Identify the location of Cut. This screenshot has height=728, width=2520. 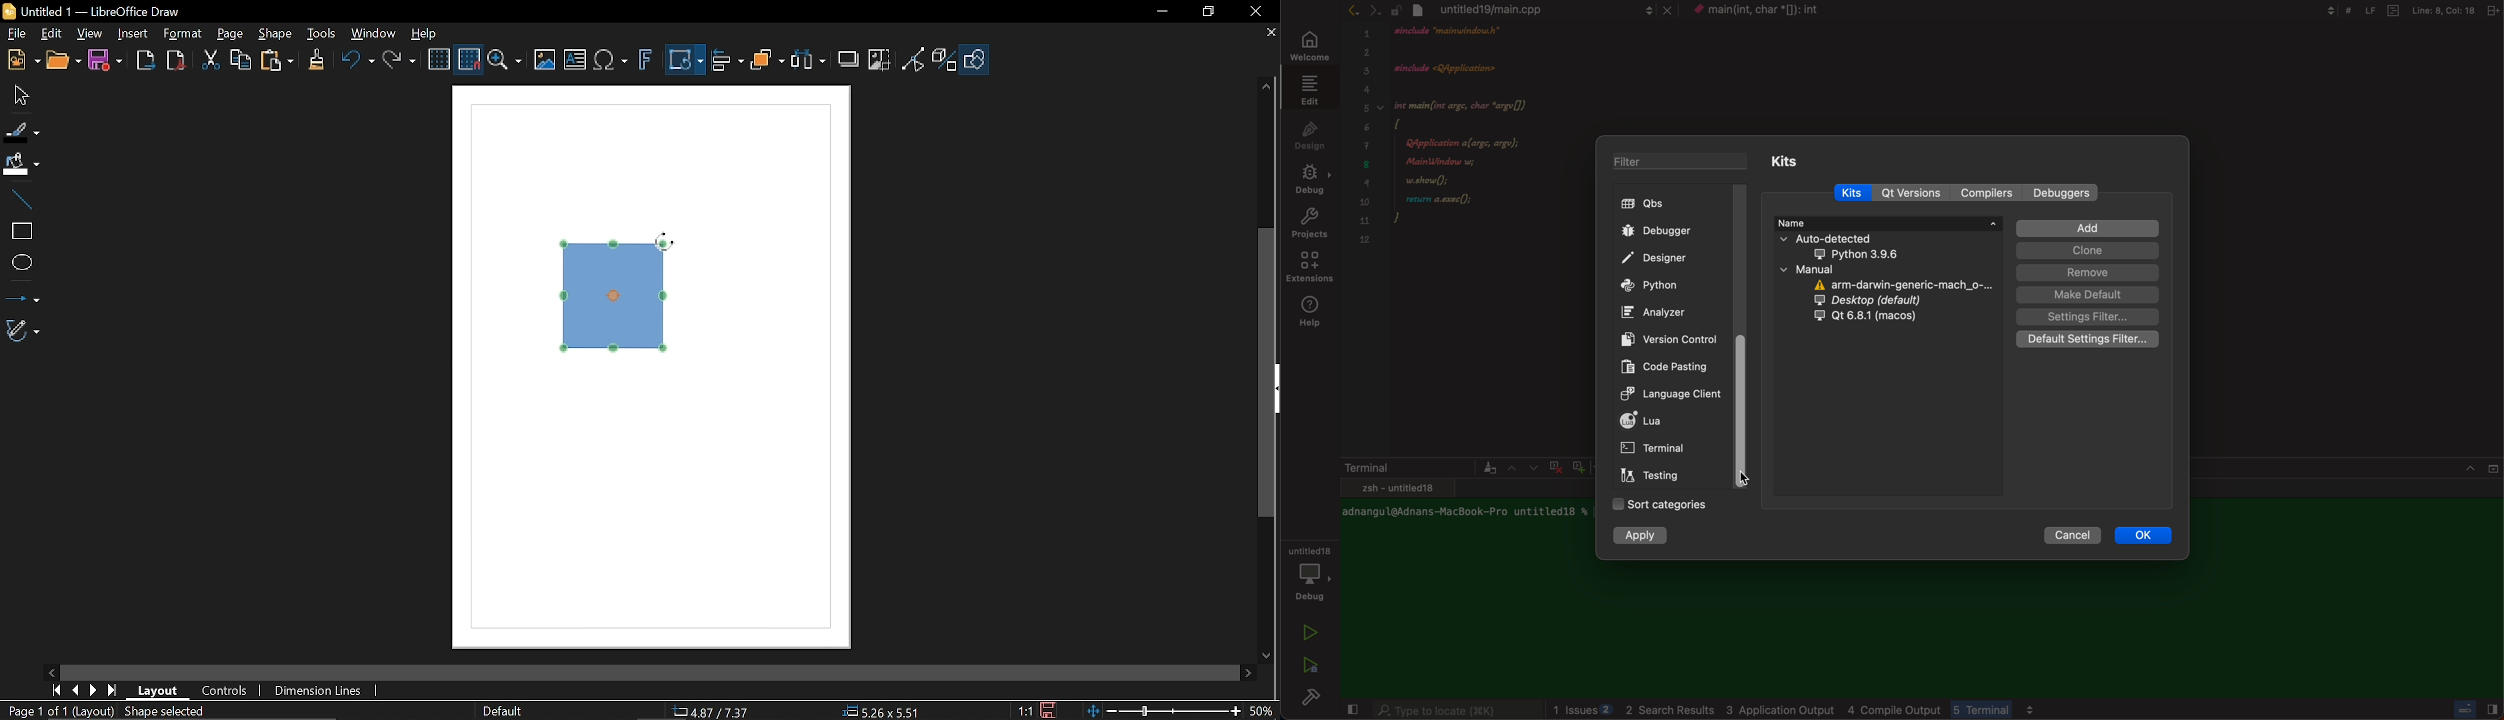
(208, 61).